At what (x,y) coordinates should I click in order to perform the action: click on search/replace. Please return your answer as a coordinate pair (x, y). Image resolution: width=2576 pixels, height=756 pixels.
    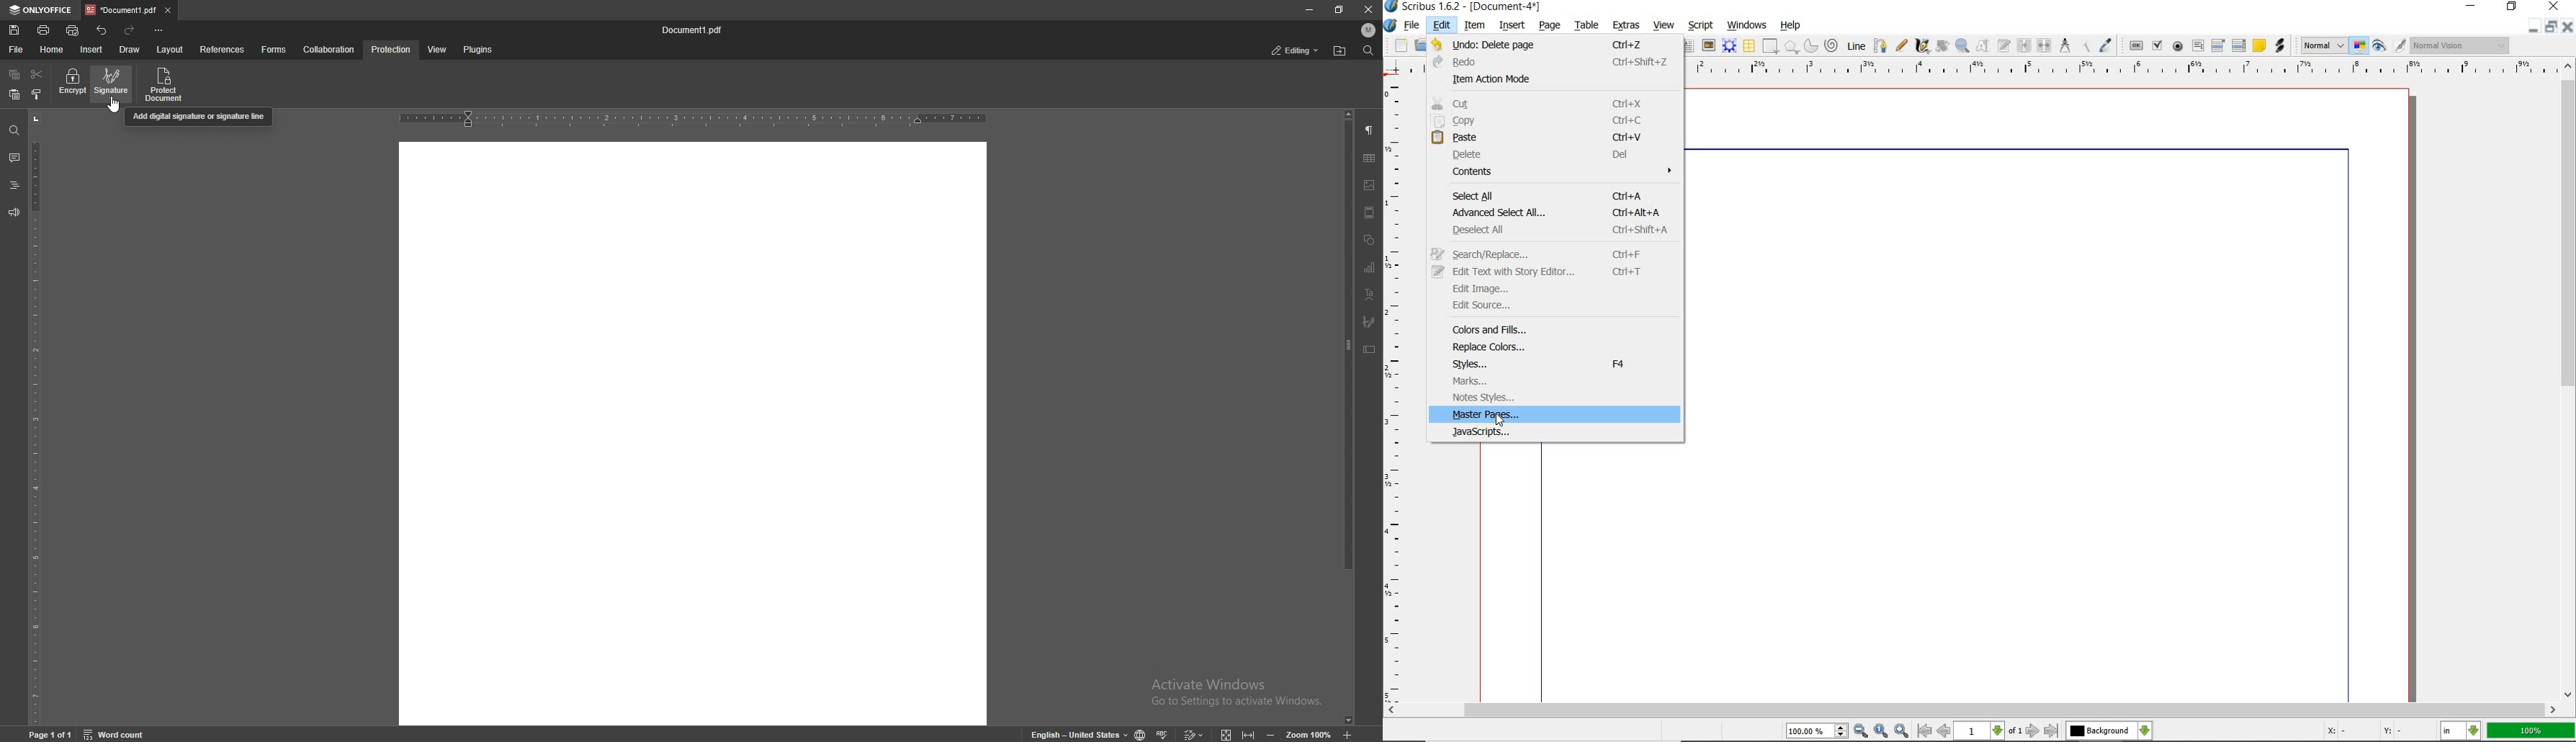
    Looking at the image, I should click on (1554, 253).